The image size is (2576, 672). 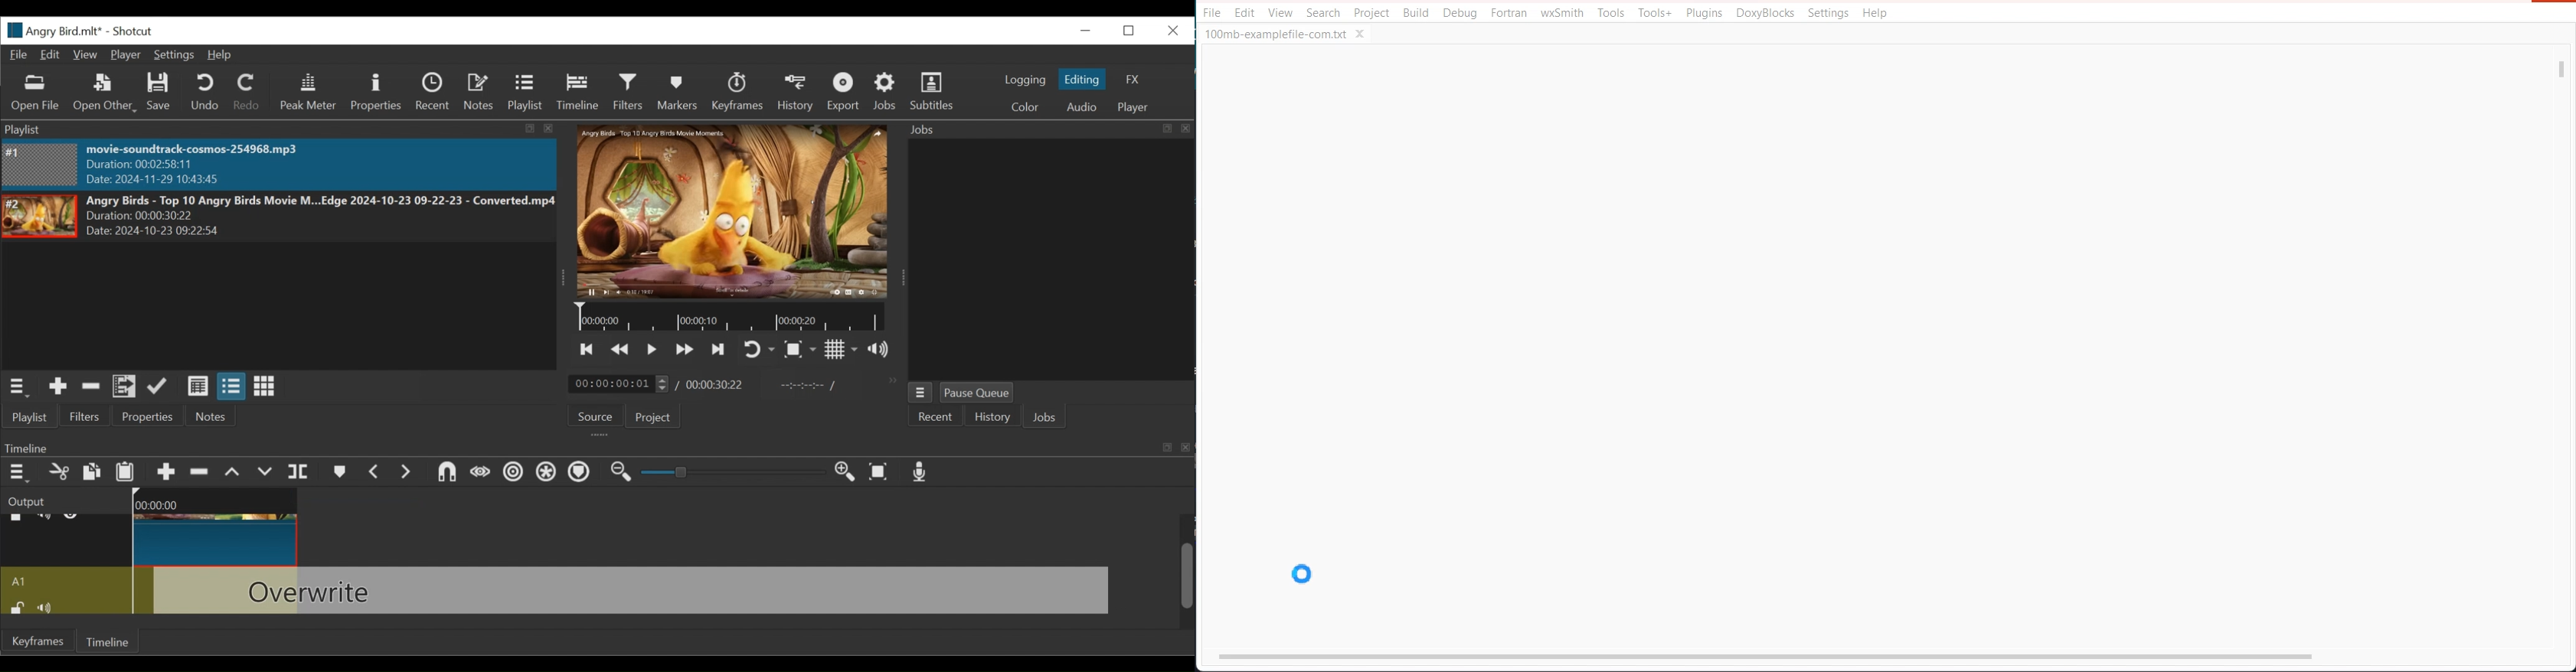 What do you see at coordinates (94, 473) in the screenshot?
I see `Copy` at bounding box center [94, 473].